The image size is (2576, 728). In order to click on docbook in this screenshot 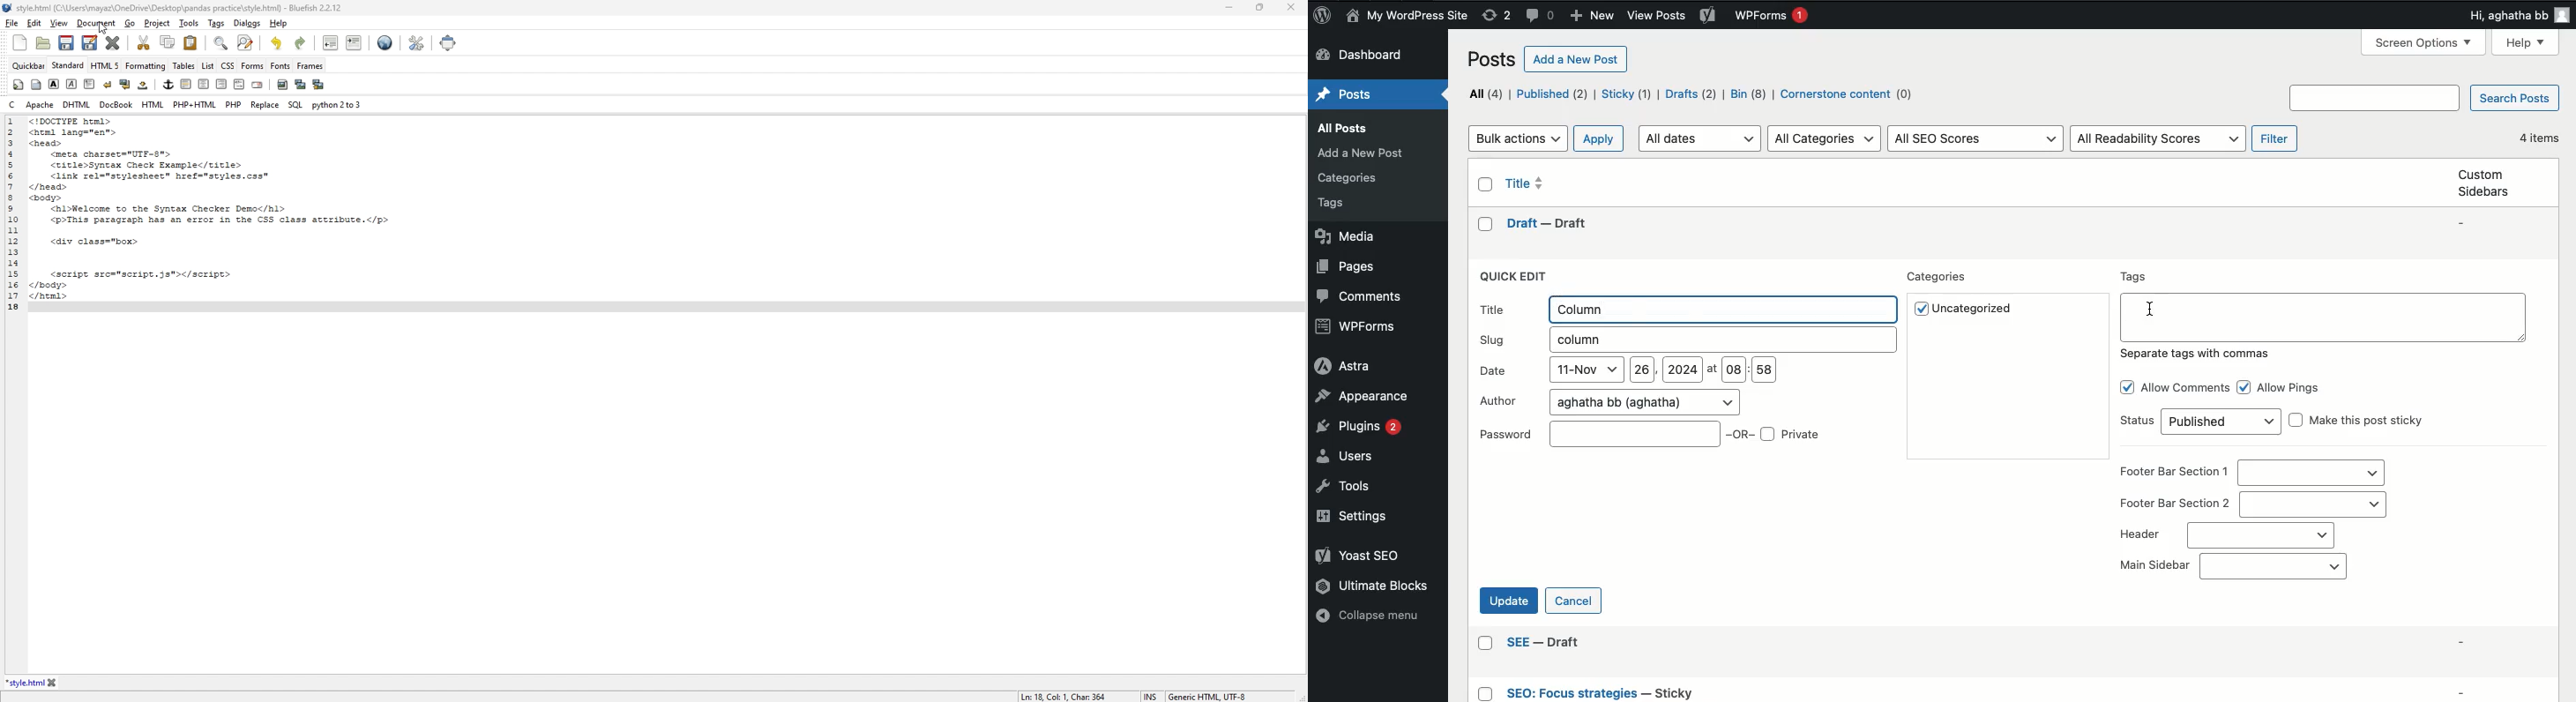, I will do `click(116, 106)`.